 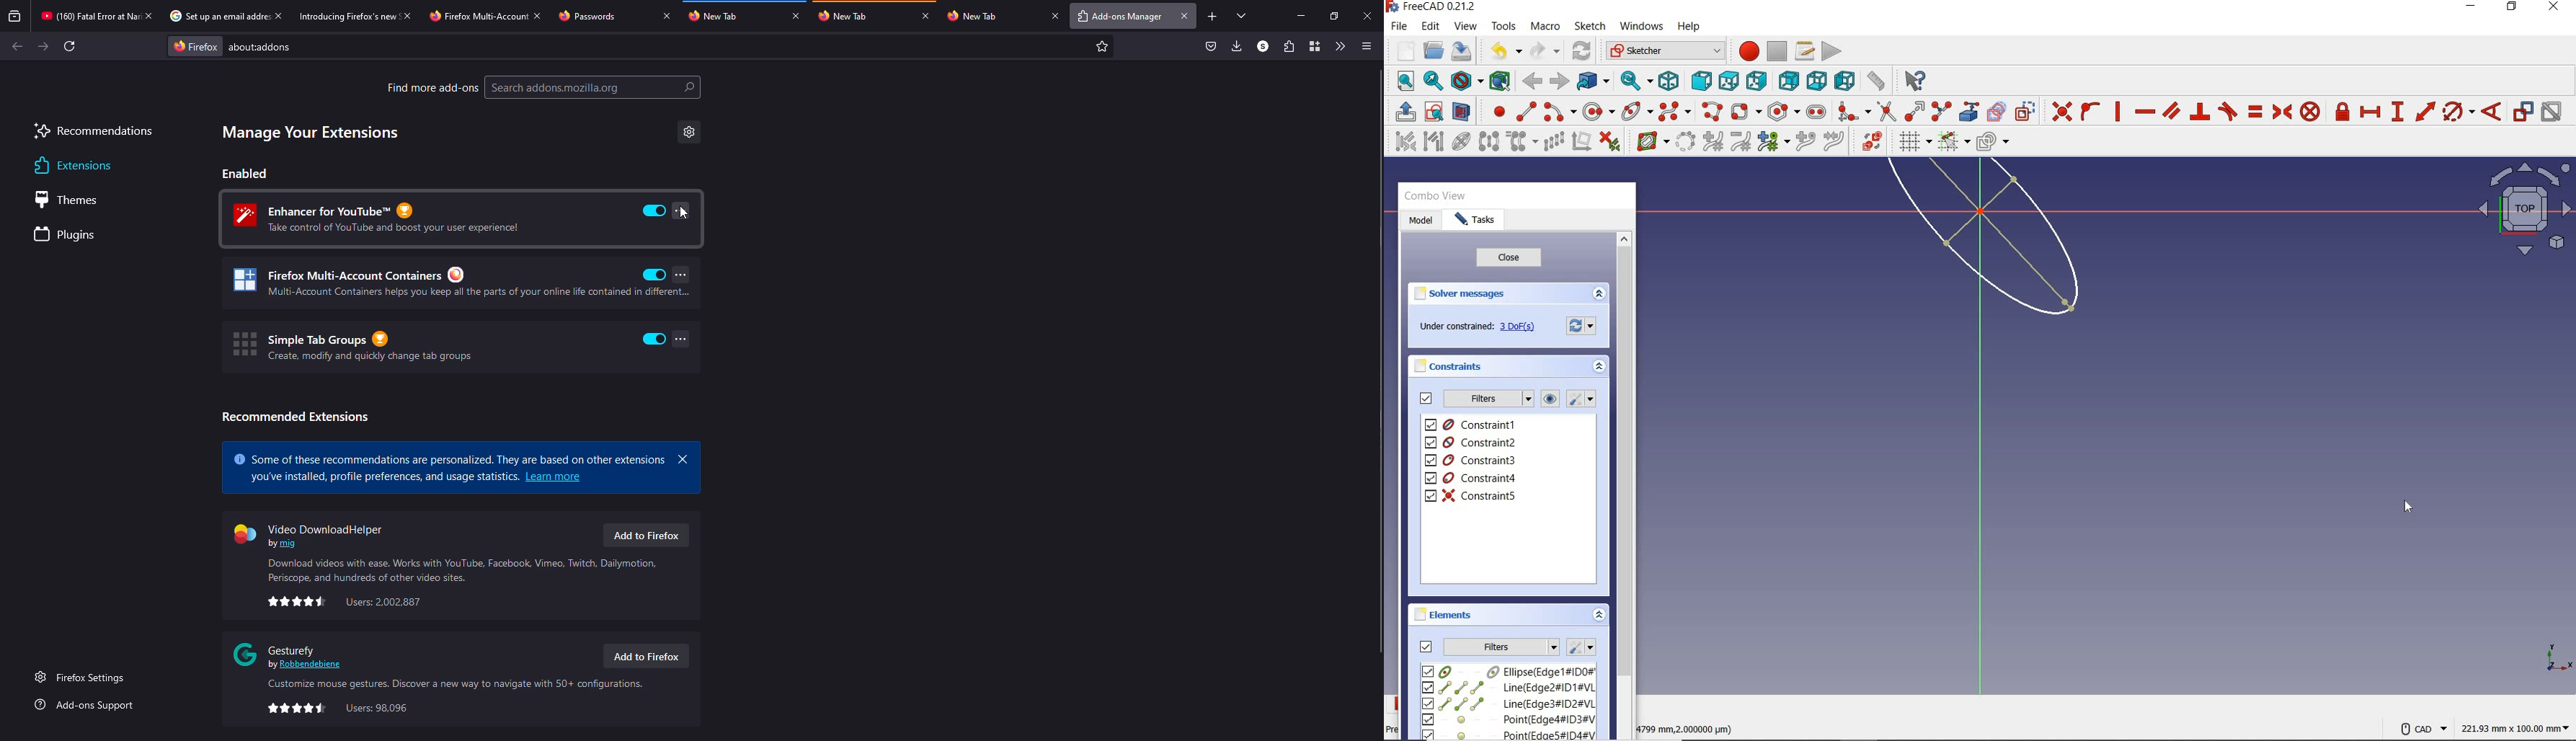 What do you see at coordinates (1598, 295) in the screenshot?
I see `collapse` at bounding box center [1598, 295].